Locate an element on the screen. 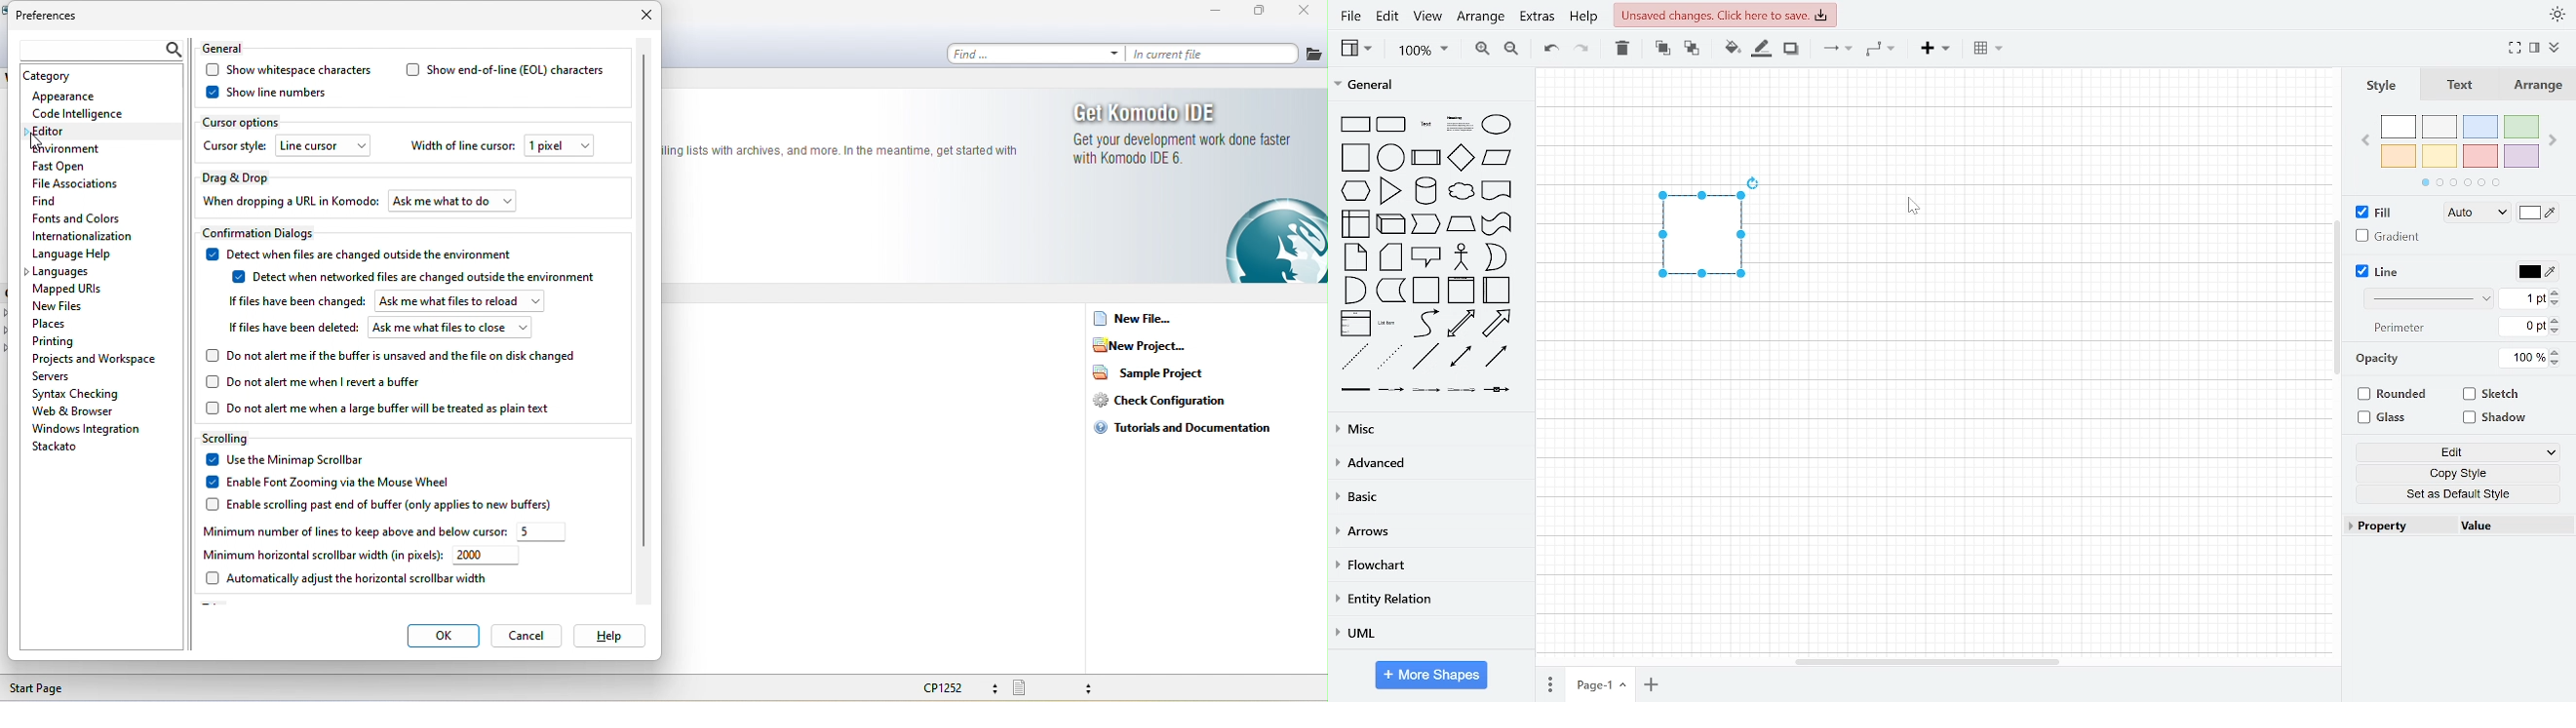  headlines is located at coordinates (1460, 124).